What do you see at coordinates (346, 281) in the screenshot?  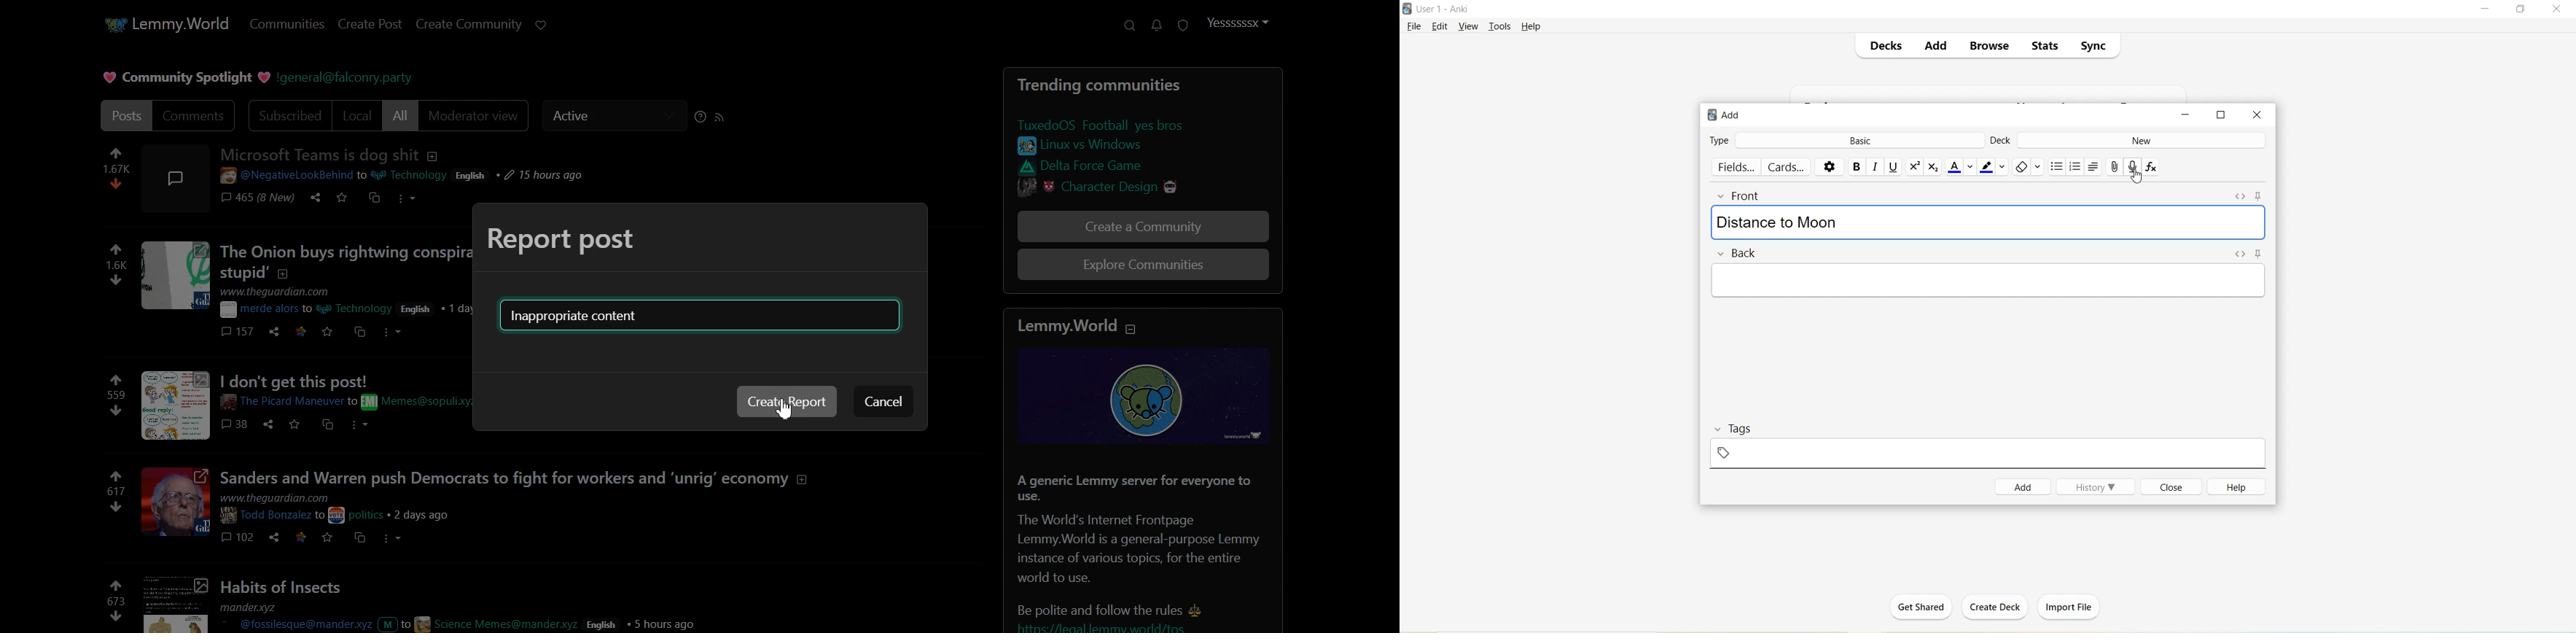 I see `posts` at bounding box center [346, 281].